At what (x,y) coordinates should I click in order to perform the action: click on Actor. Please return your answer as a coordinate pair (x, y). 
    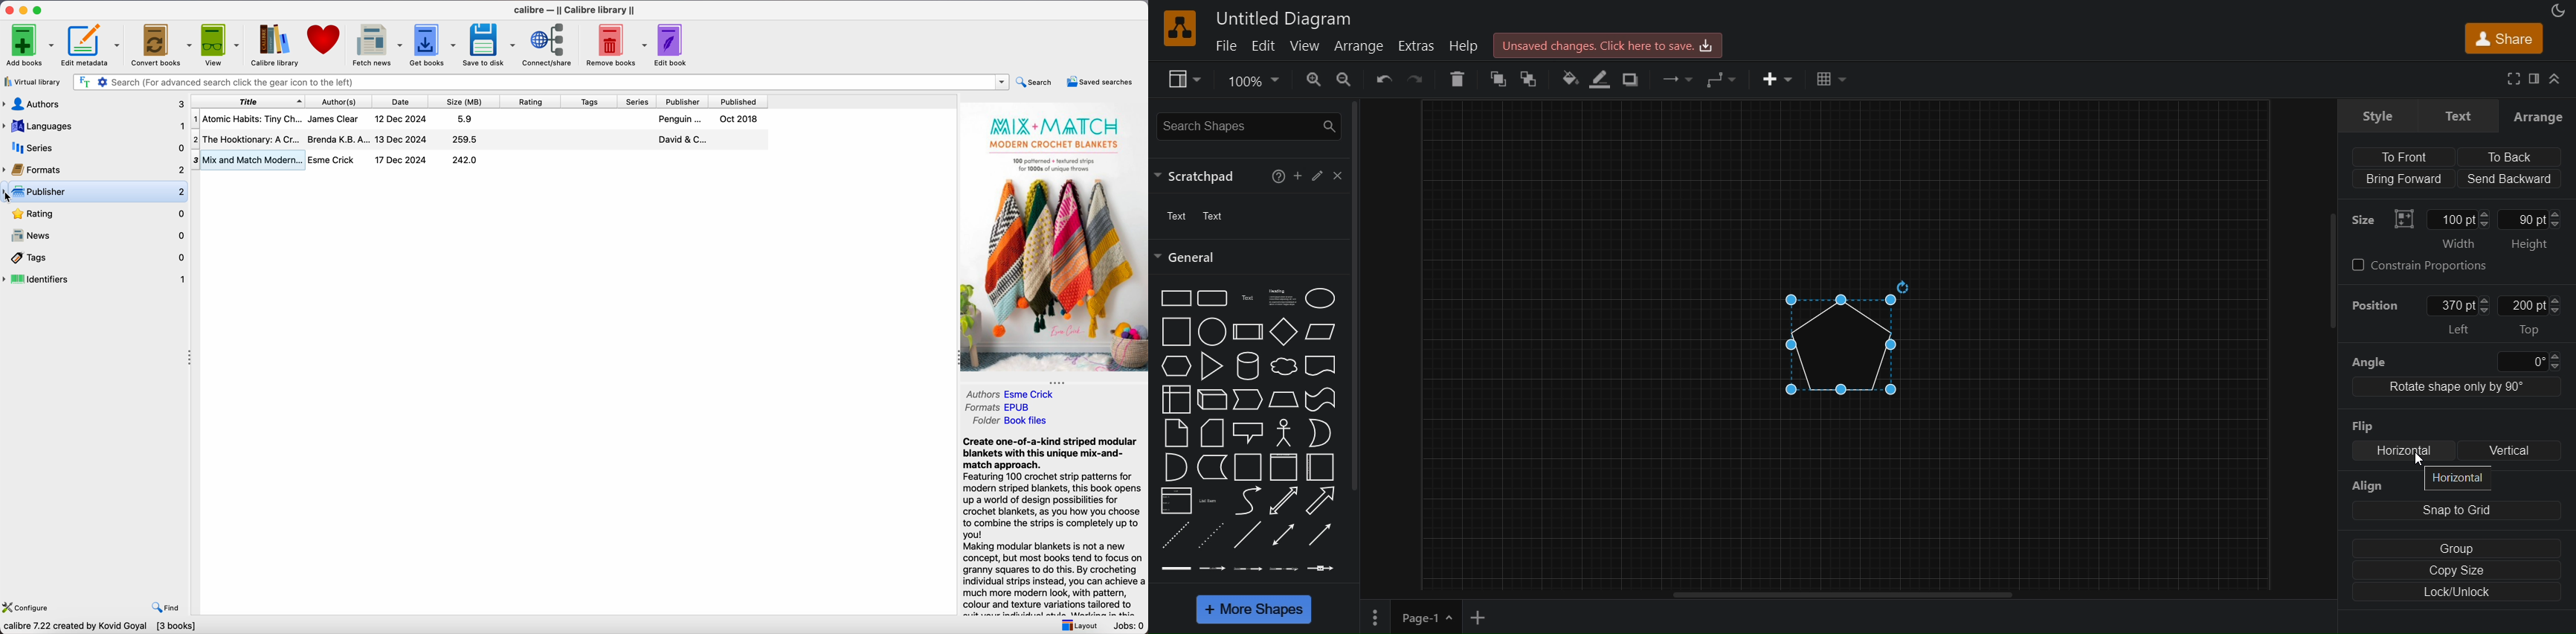
    Looking at the image, I should click on (1284, 433).